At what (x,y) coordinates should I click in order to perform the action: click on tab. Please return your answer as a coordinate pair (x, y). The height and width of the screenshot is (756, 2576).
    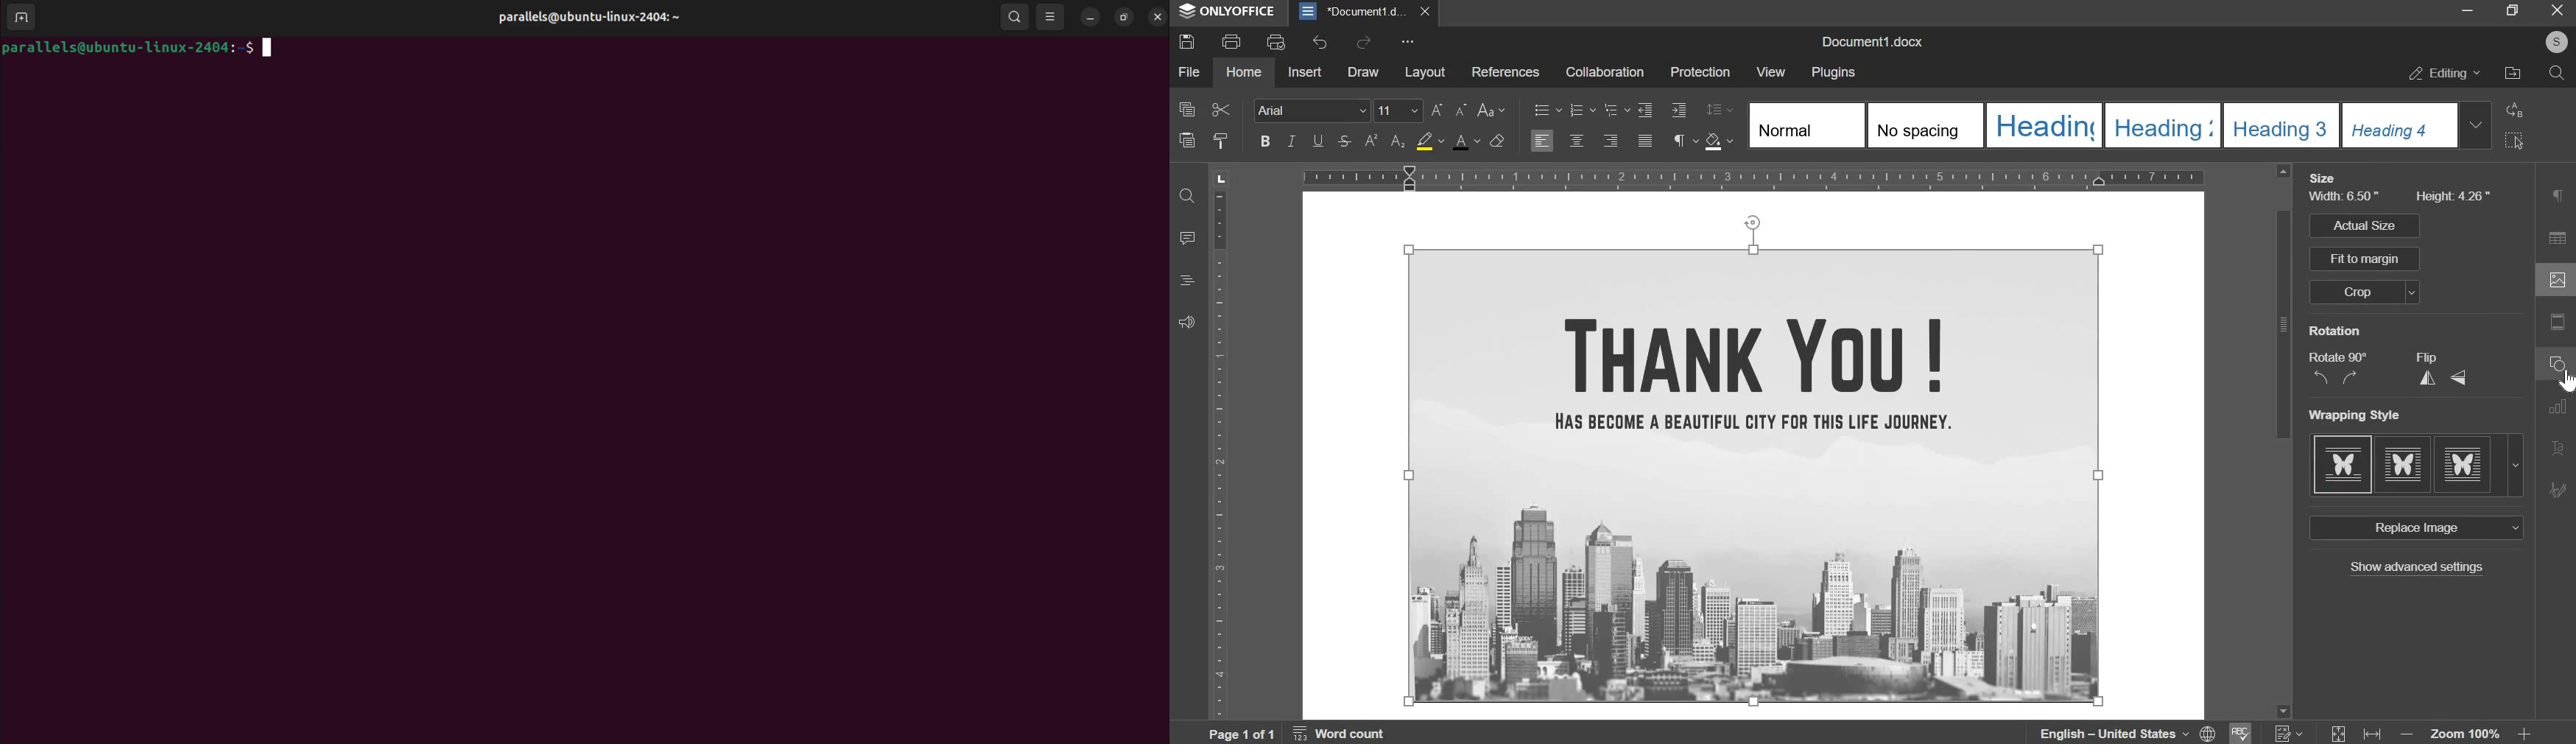
    Looking at the image, I should click on (1220, 181).